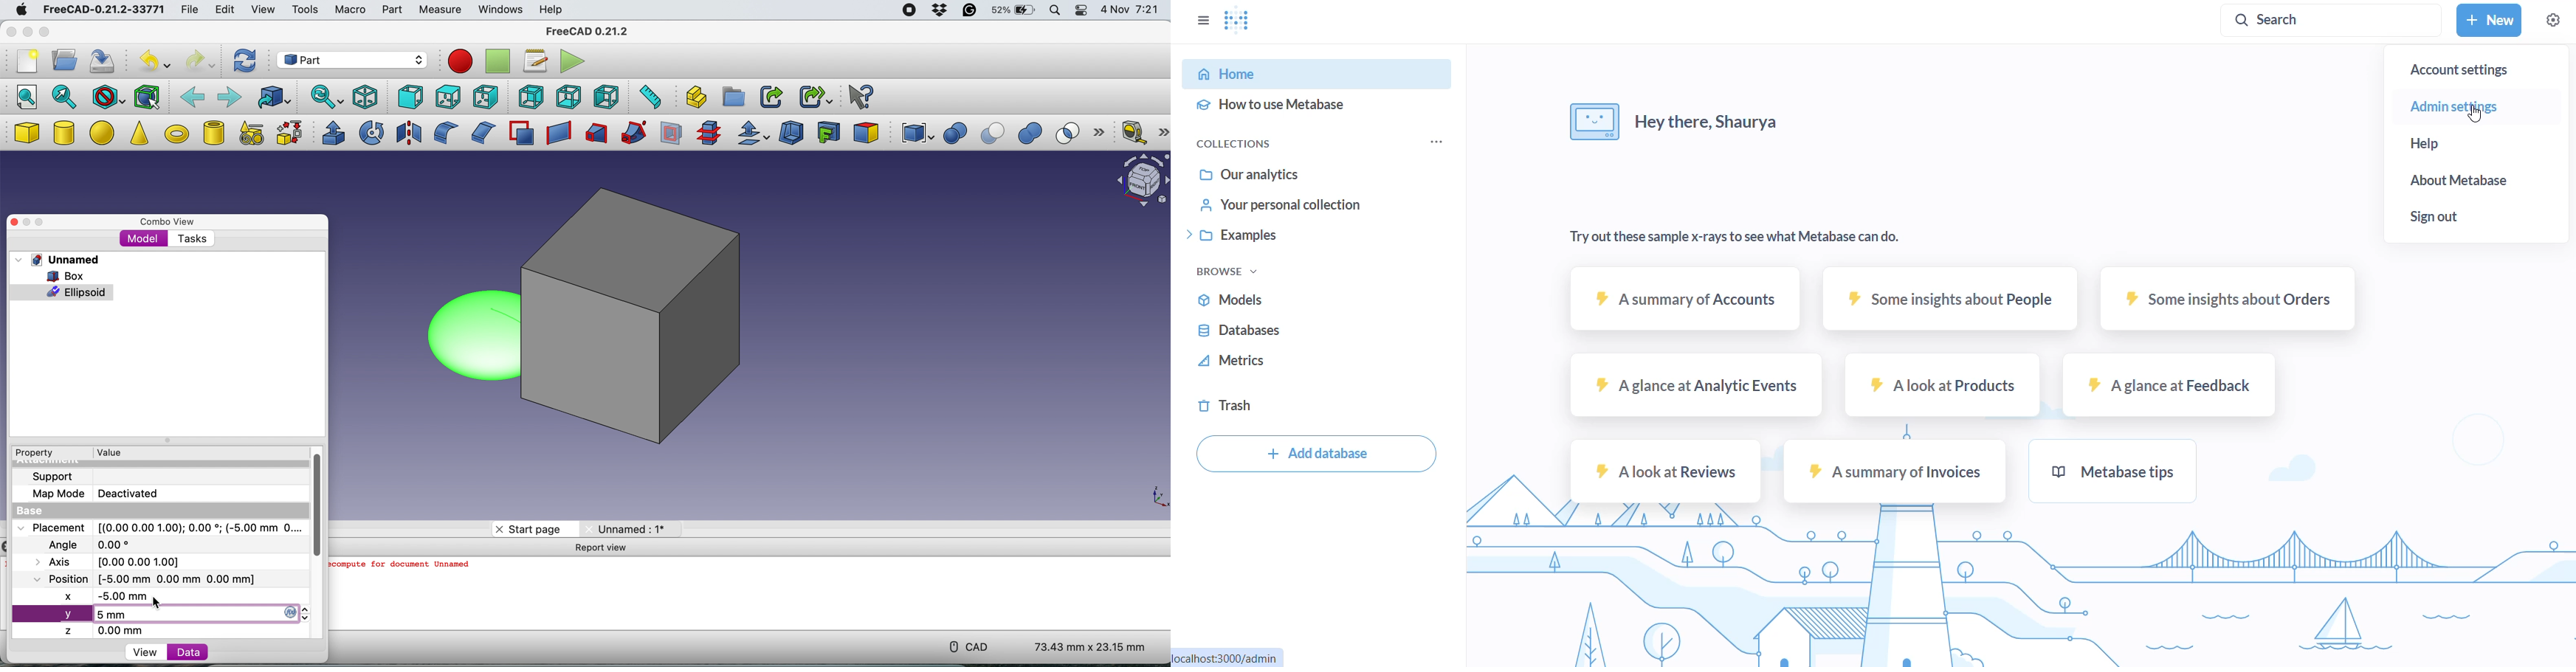 This screenshot has height=672, width=2576. What do you see at coordinates (1231, 298) in the screenshot?
I see `@ Models` at bounding box center [1231, 298].